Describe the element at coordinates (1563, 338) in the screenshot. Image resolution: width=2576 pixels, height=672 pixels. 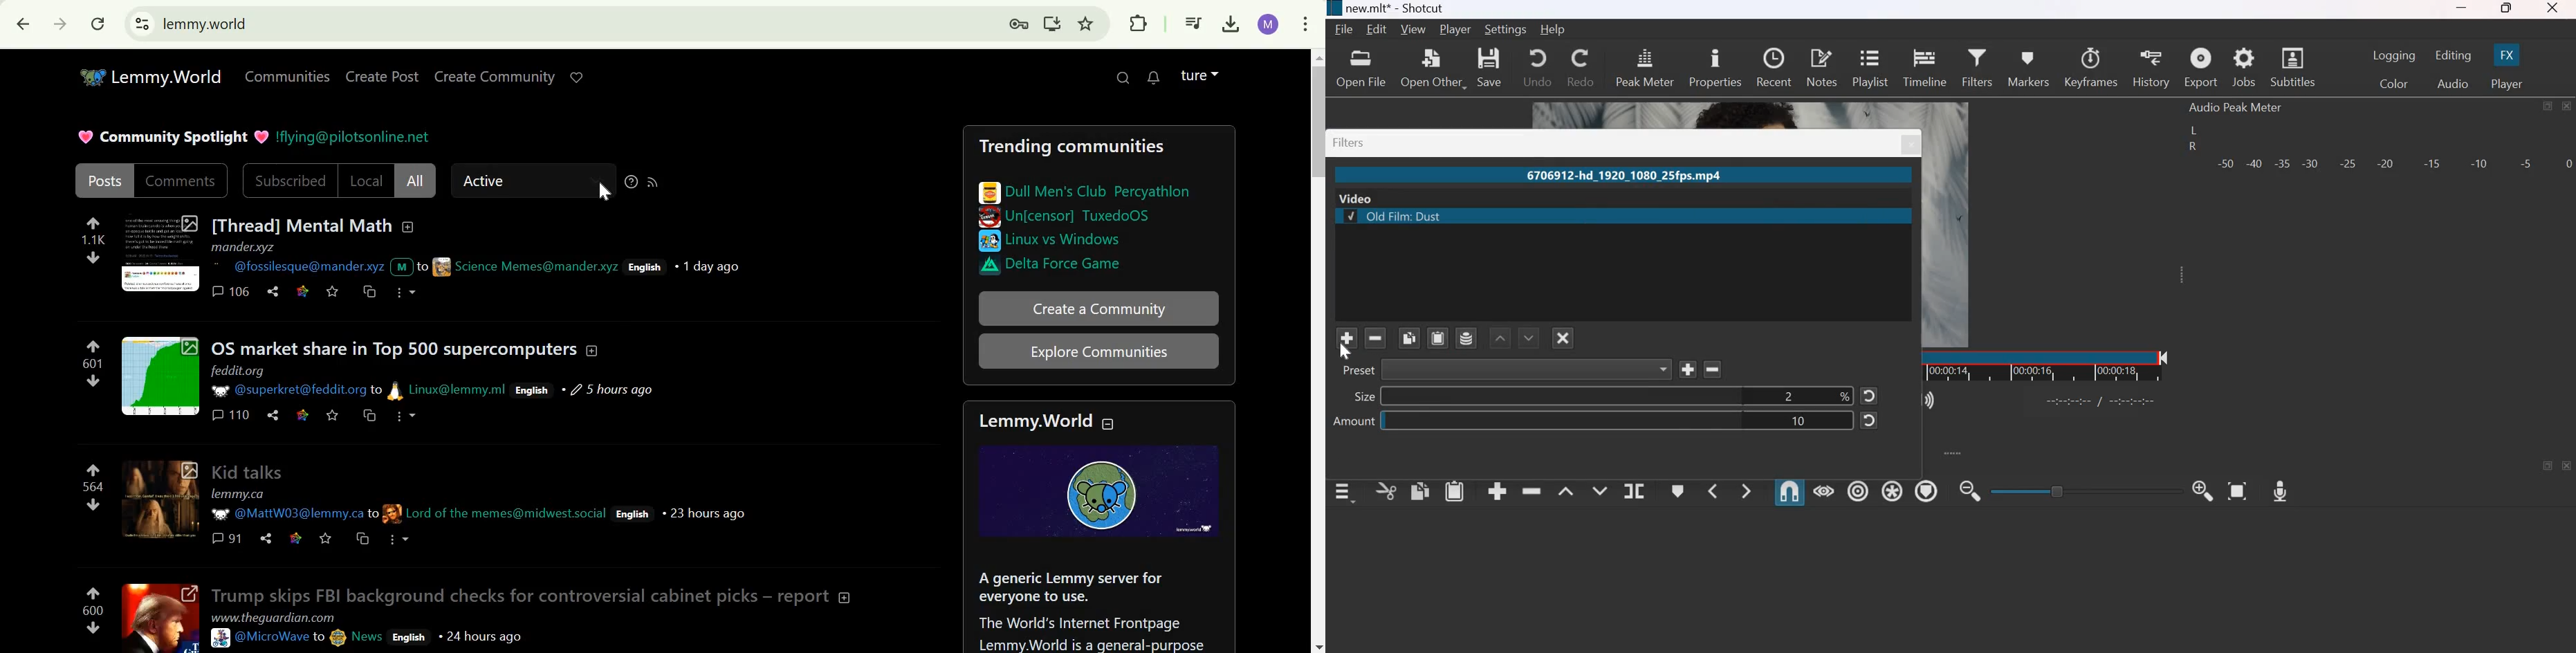
I see `deselect the filter` at that location.